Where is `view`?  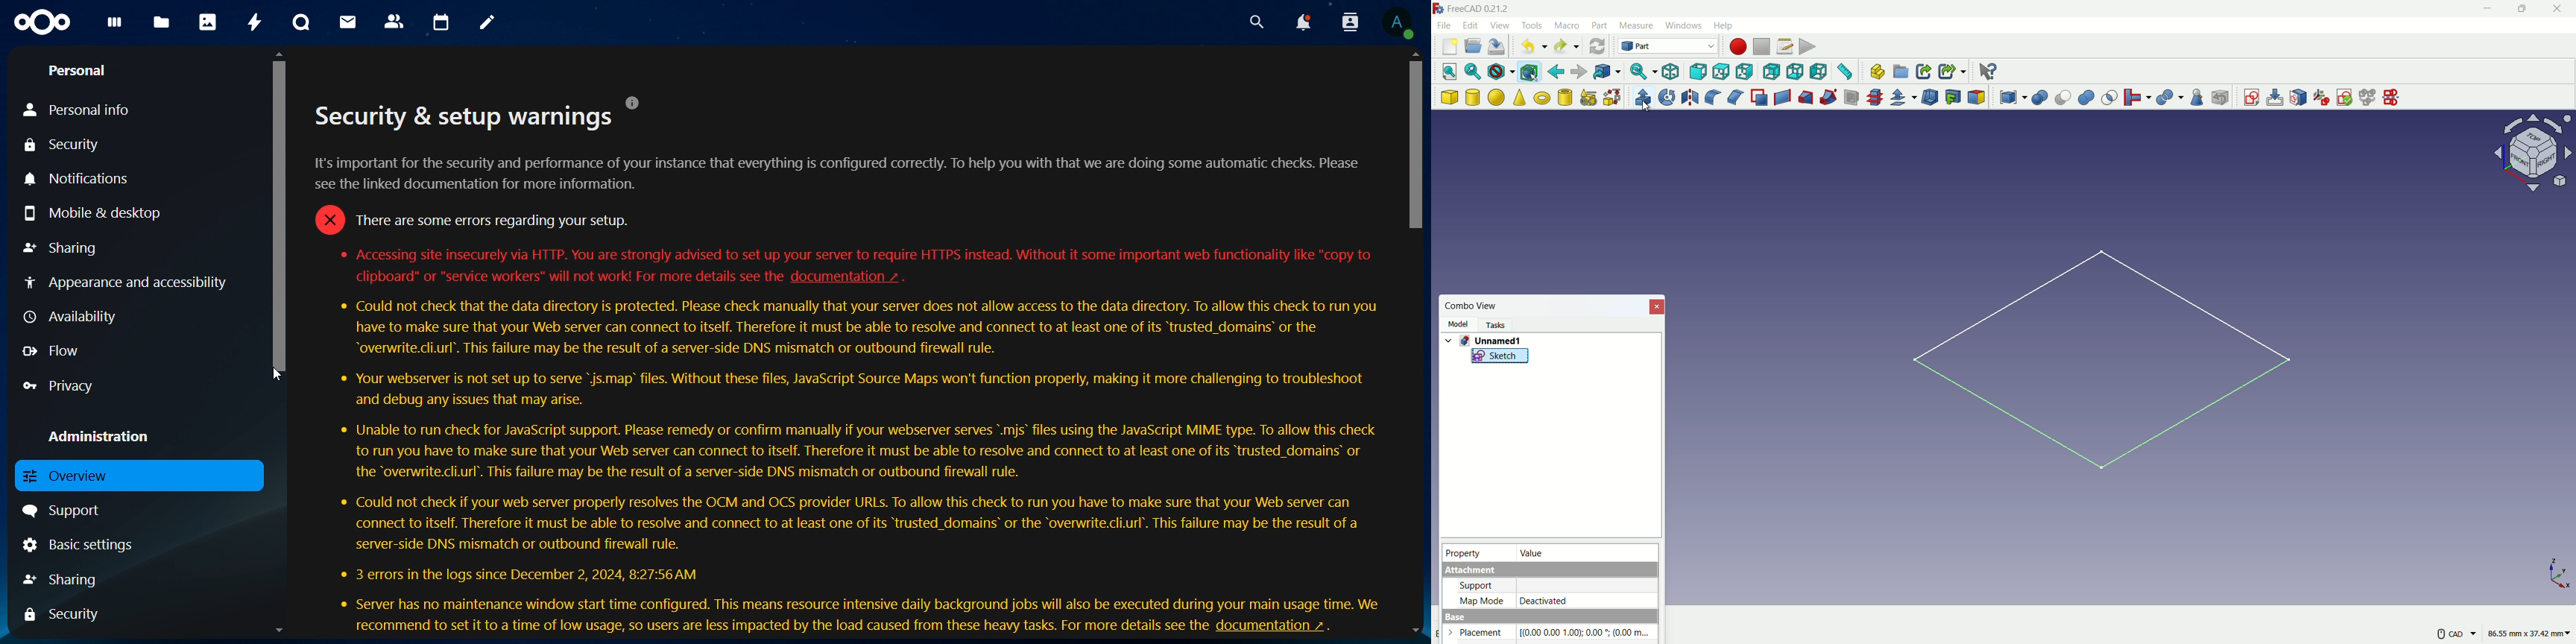 view is located at coordinates (1499, 24).